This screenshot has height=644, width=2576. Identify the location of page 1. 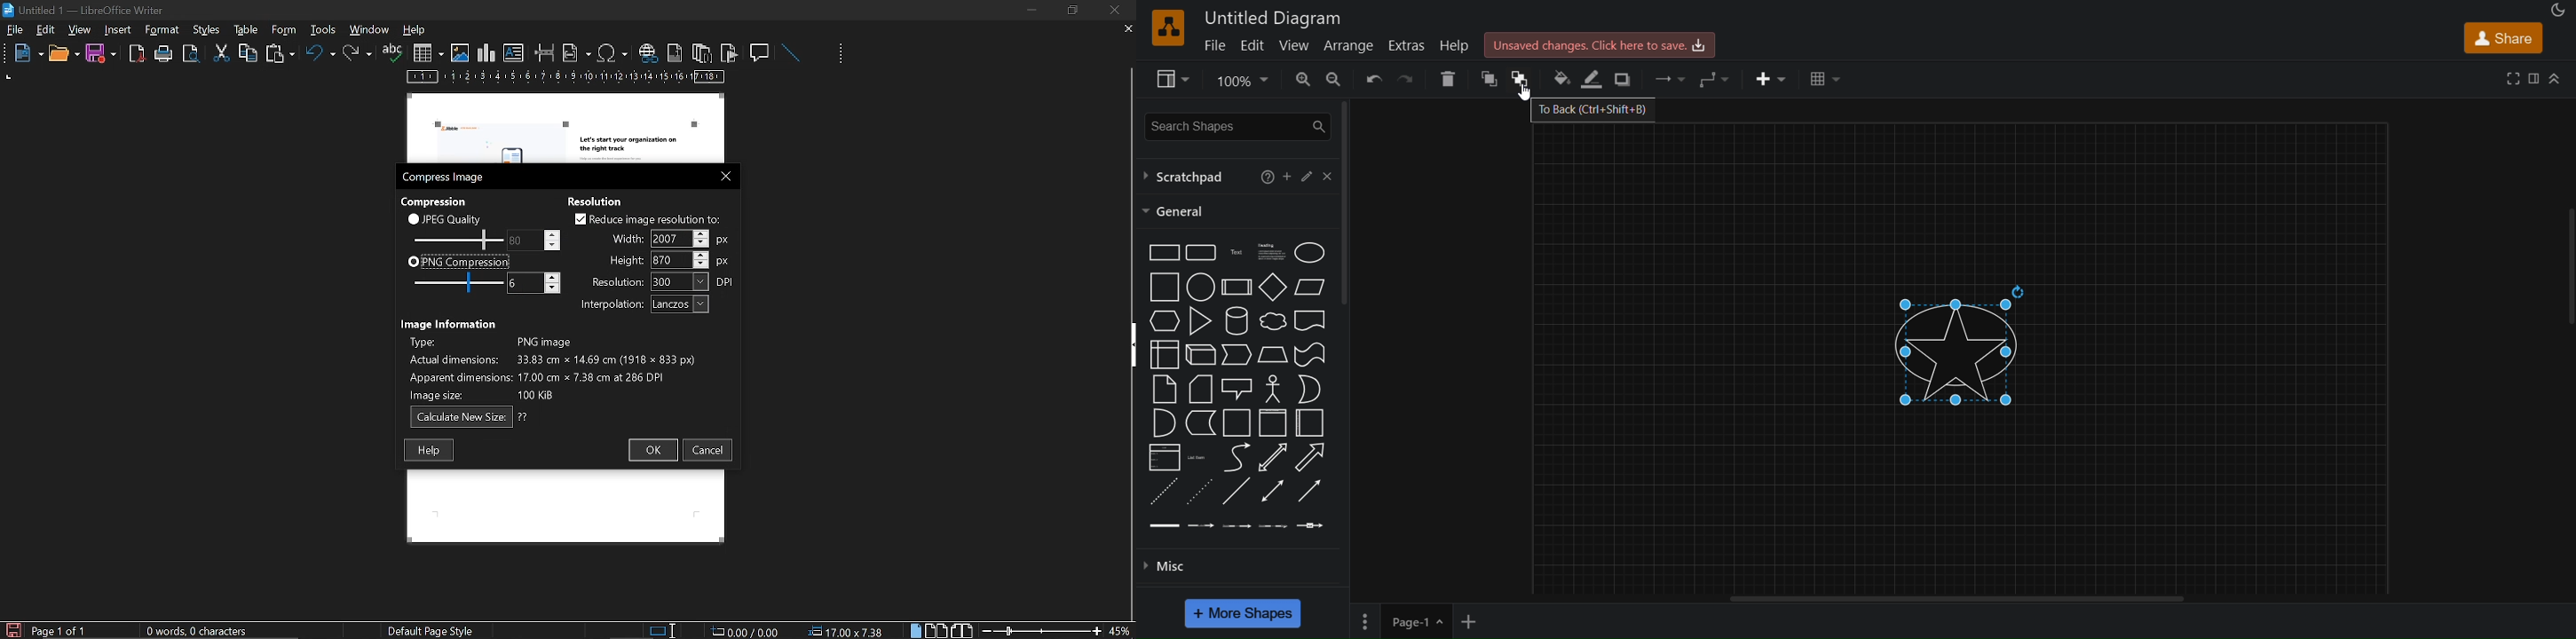
(1399, 621).